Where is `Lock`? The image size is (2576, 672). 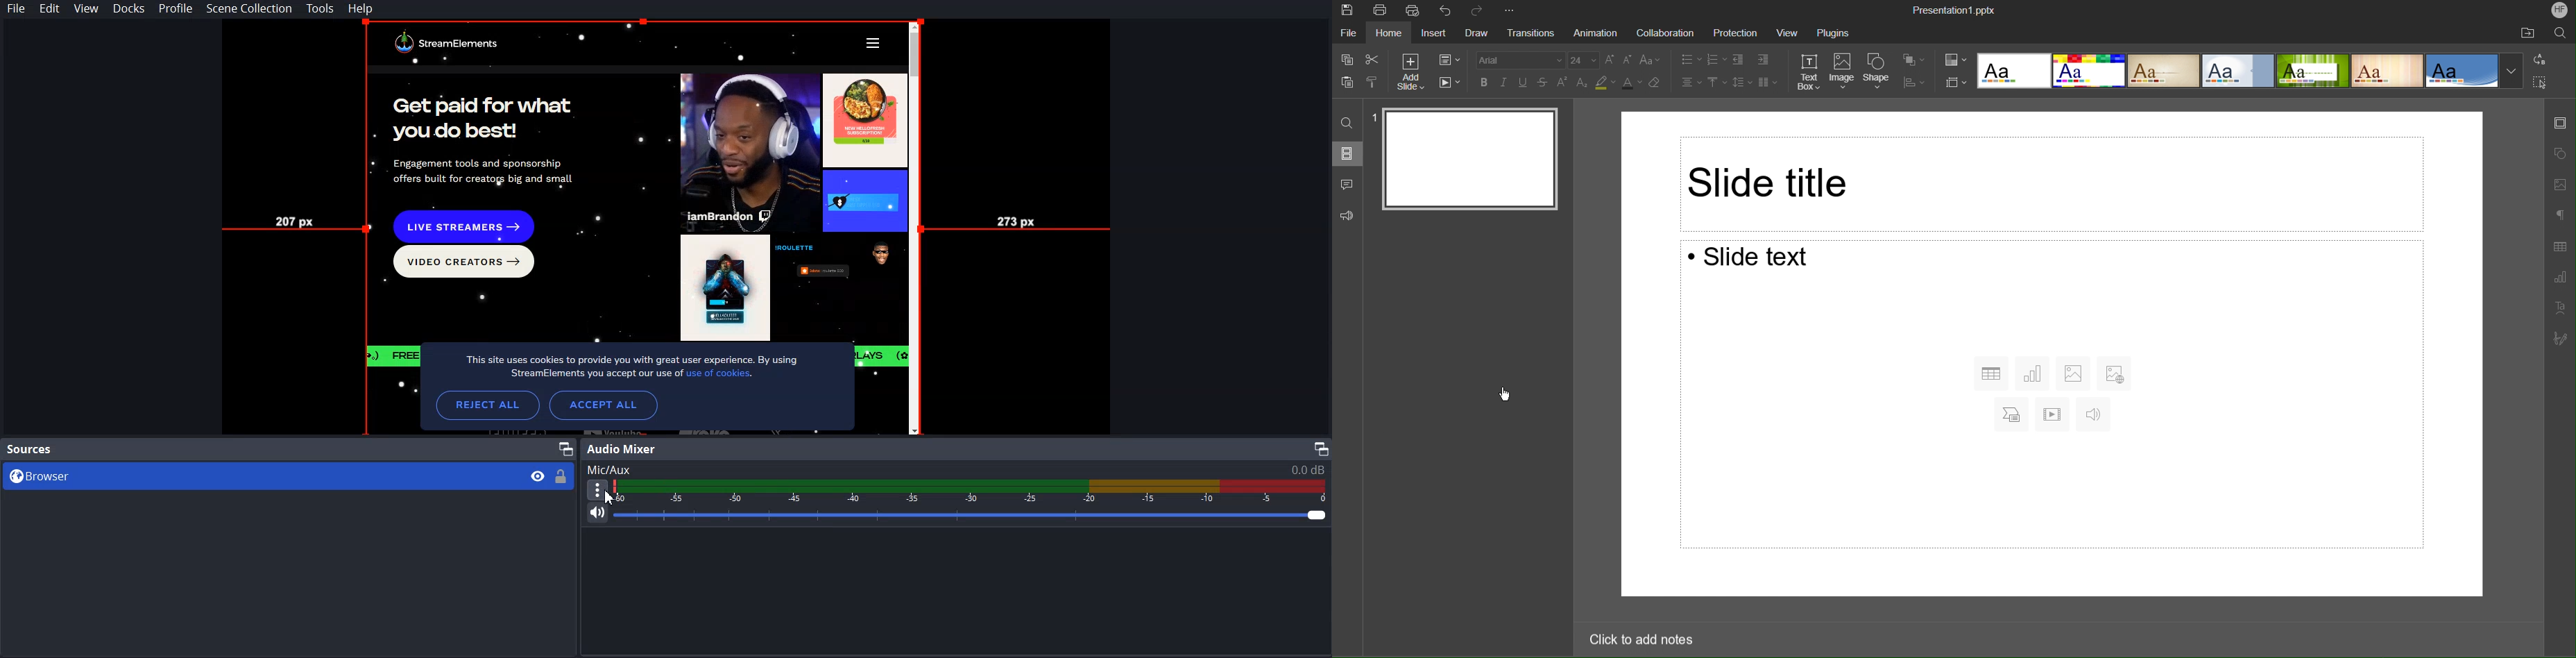
Lock is located at coordinates (561, 476).